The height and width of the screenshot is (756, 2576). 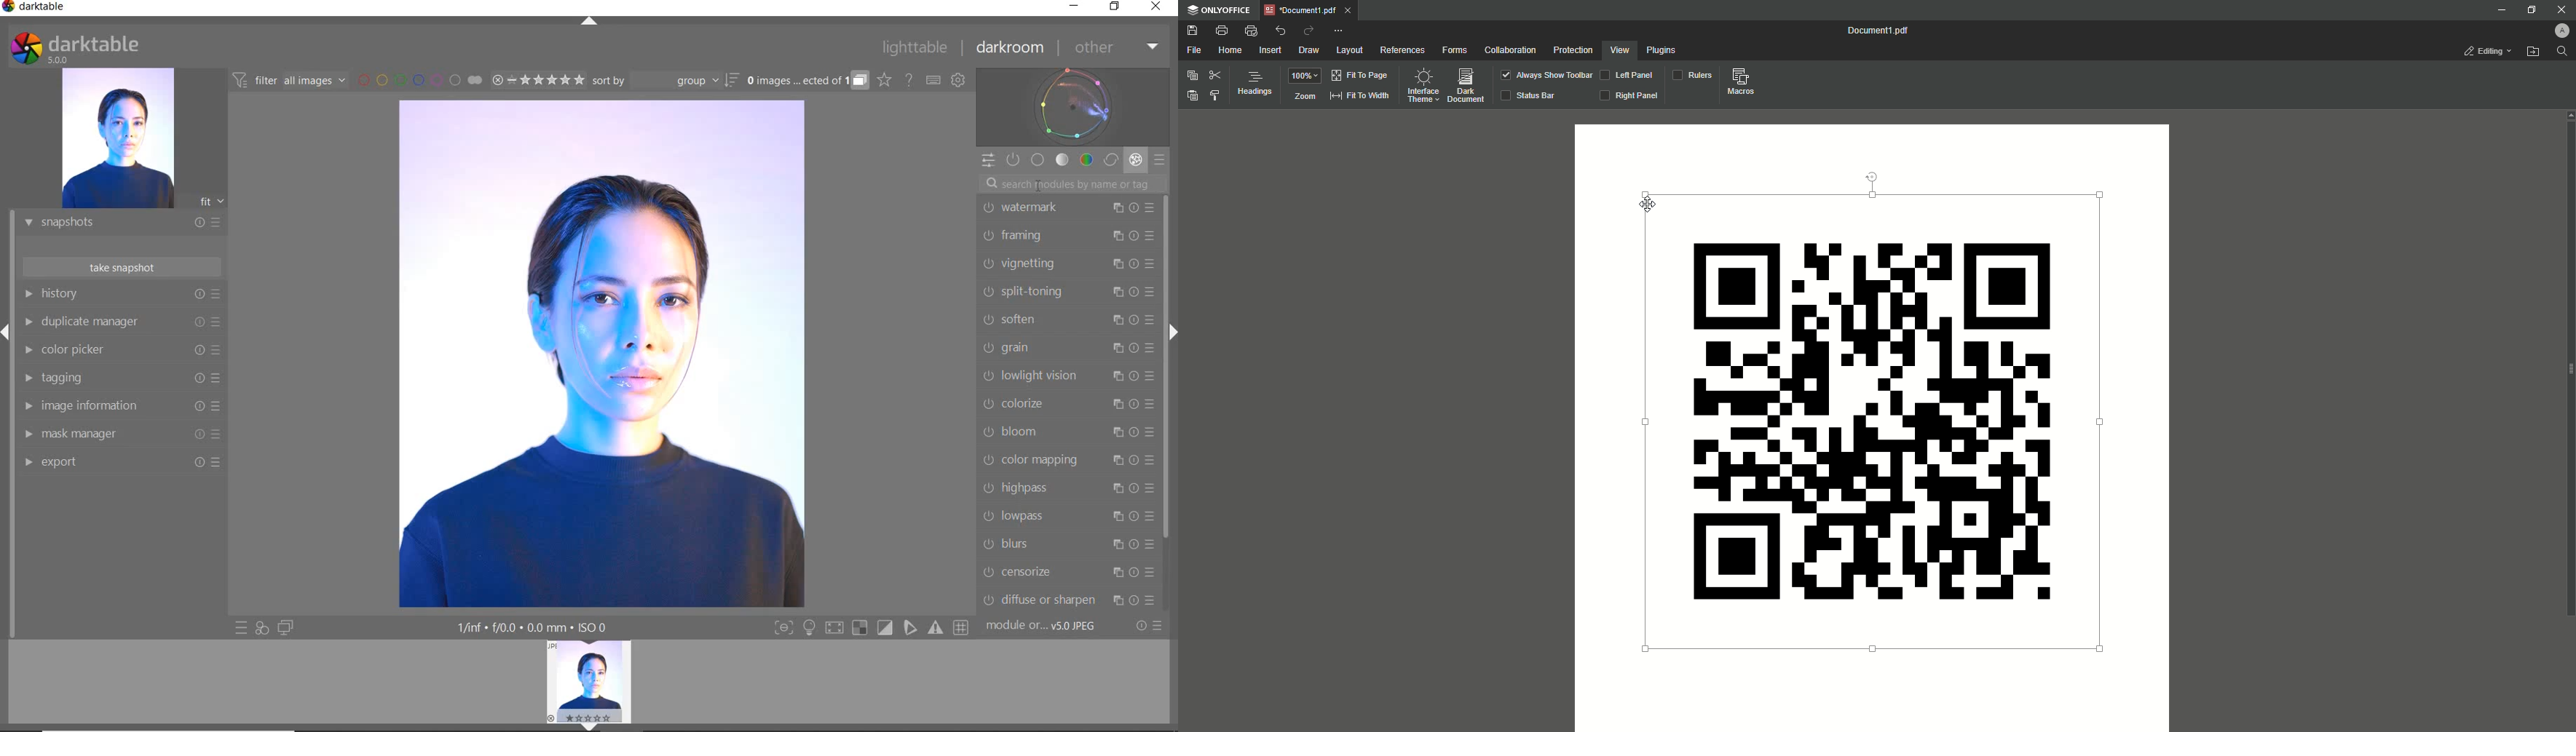 What do you see at coordinates (1171, 330) in the screenshot?
I see `Expand/Collapse` at bounding box center [1171, 330].